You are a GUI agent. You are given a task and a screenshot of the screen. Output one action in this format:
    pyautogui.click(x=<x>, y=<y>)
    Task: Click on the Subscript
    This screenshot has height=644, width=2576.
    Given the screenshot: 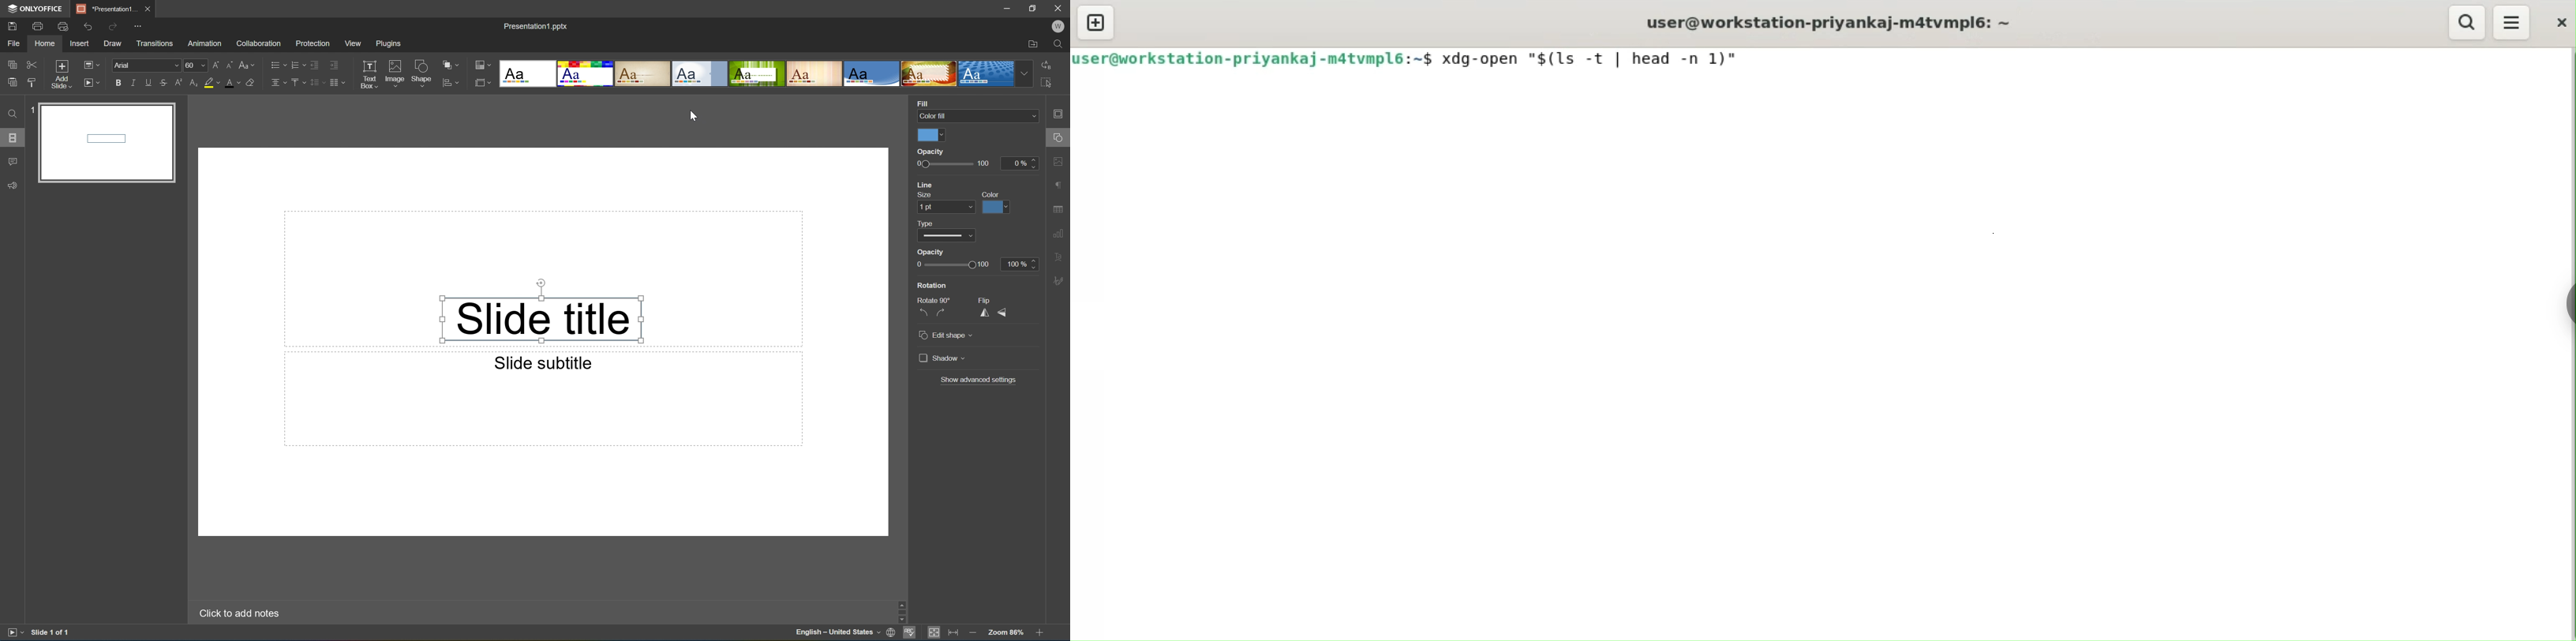 What is the action you would take?
    pyautogui.click(x=191, y=83)
    